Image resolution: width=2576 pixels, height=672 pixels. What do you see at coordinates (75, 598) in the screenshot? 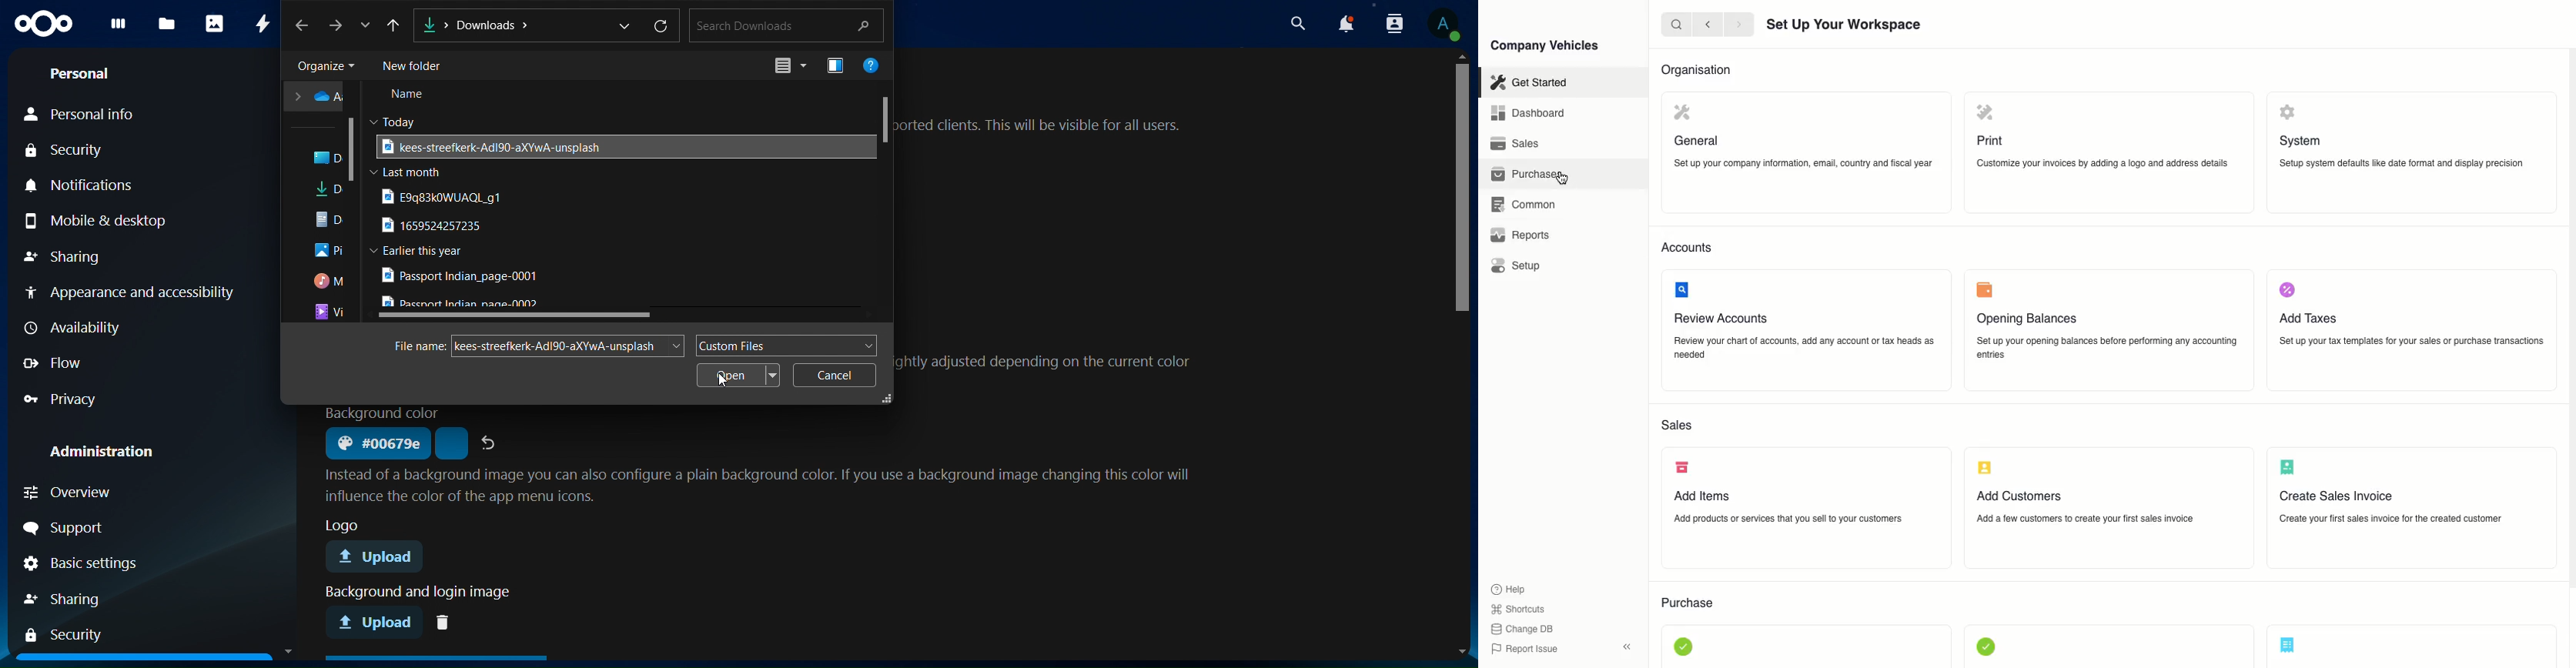
I see `sharing` at bounding box center [75, 598].